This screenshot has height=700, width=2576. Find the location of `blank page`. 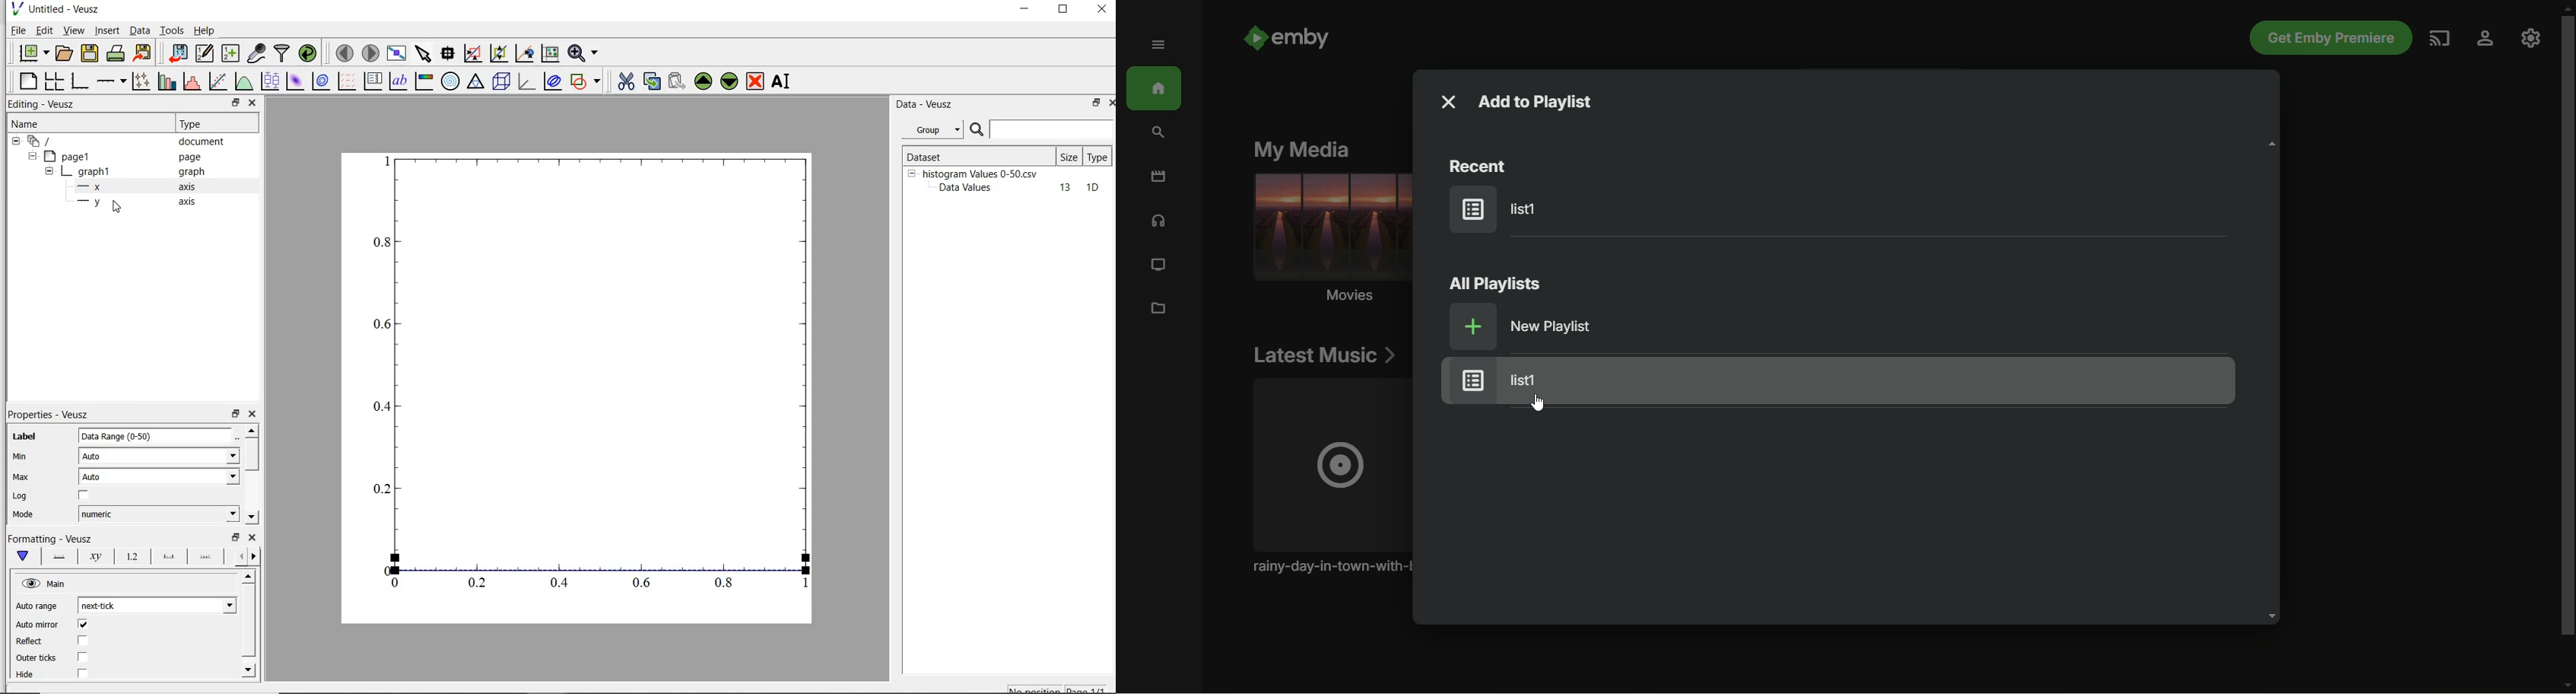

blank page is located at coordinates (29, 81).